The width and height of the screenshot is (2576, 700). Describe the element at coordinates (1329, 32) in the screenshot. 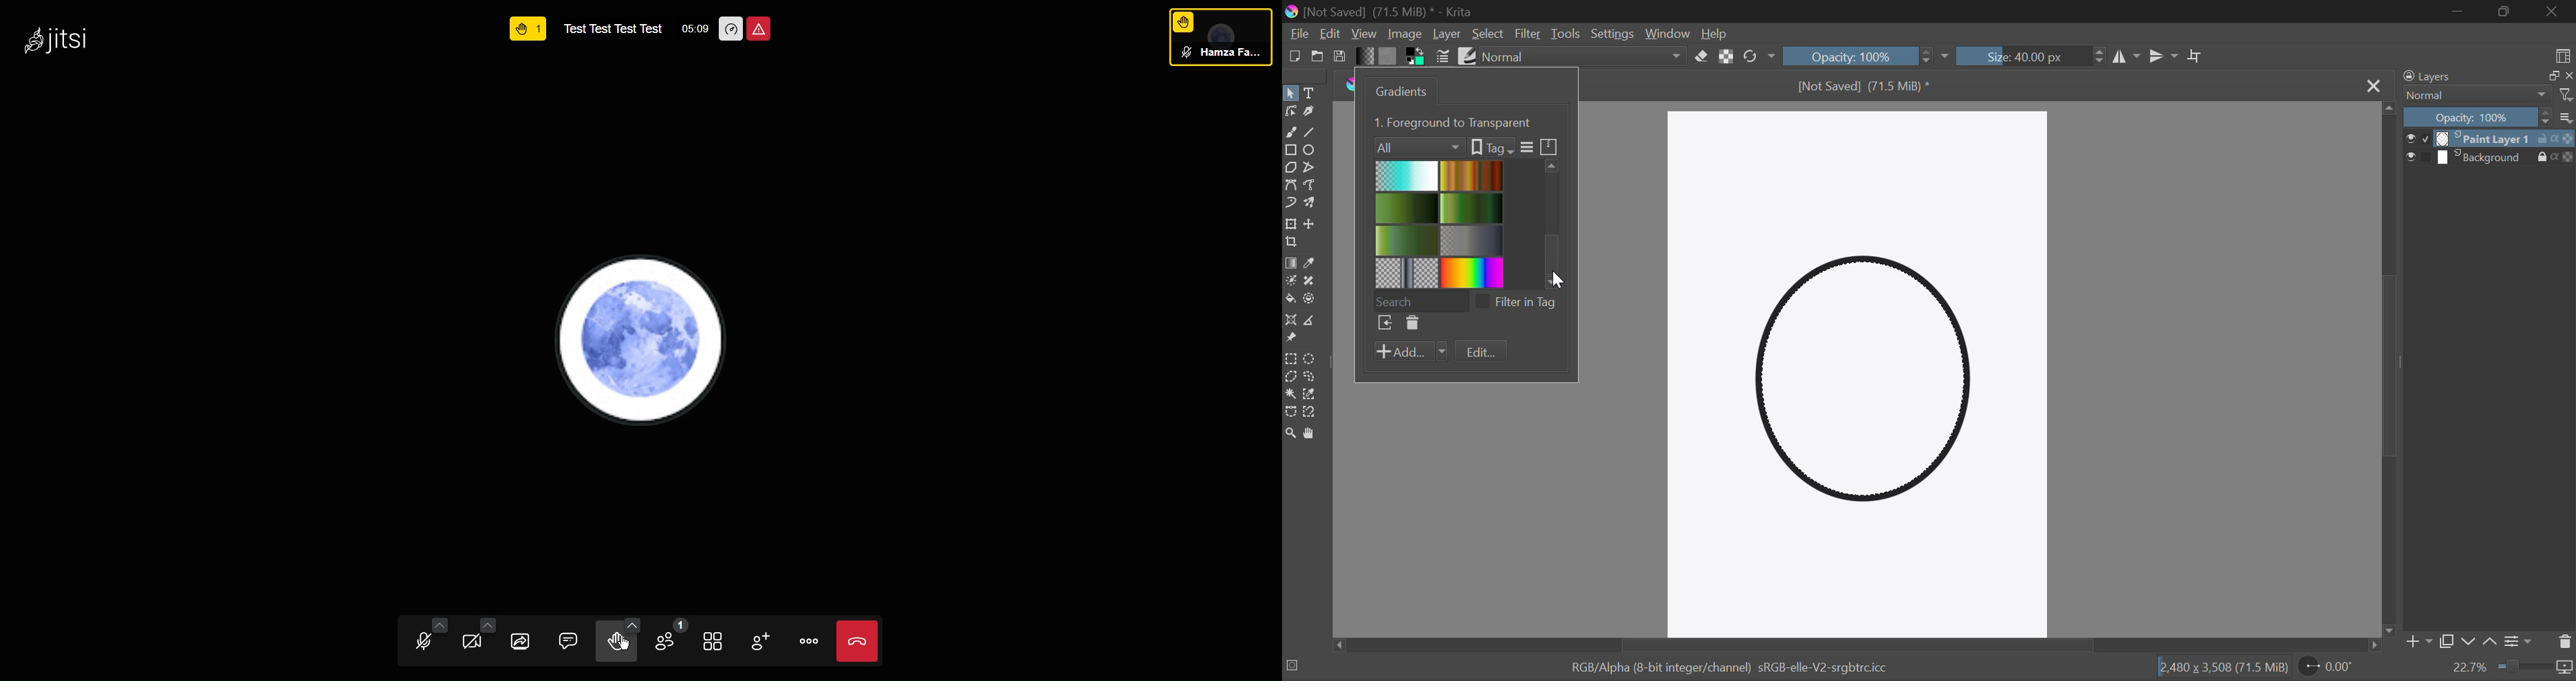

I see `Edit` at that location.